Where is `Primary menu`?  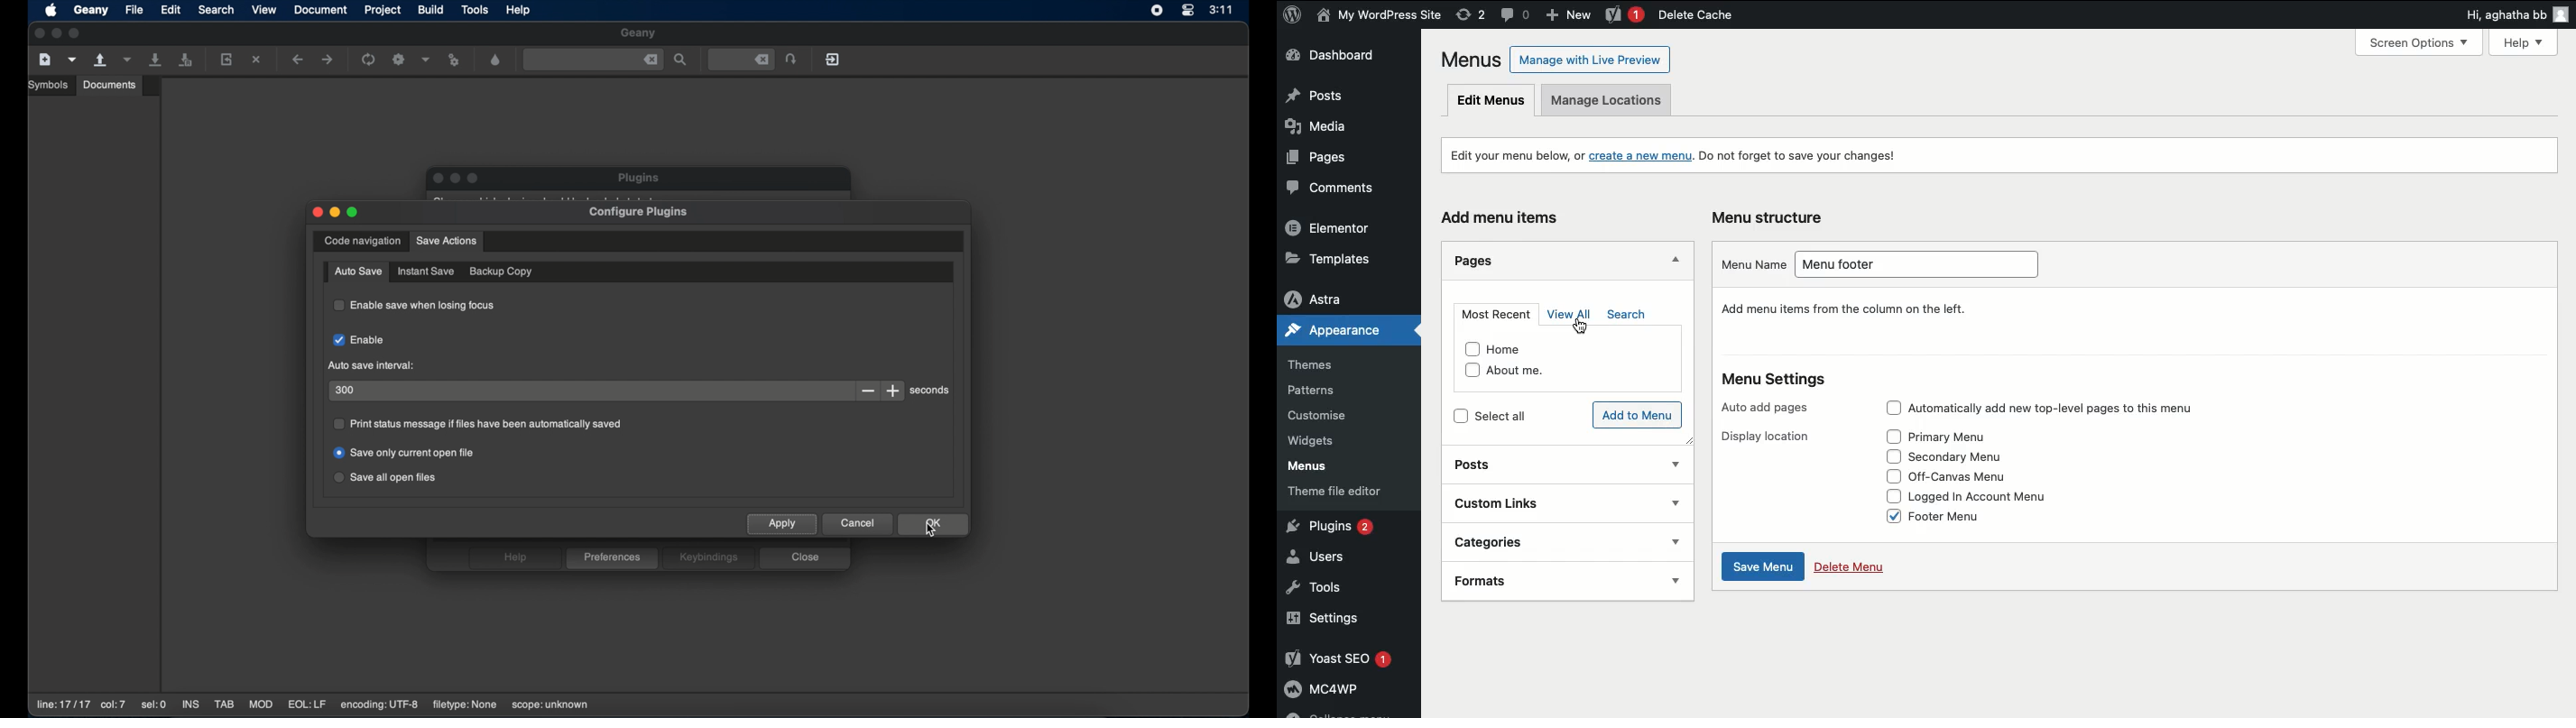
Primary menu is located at coordinates (1957, 437).